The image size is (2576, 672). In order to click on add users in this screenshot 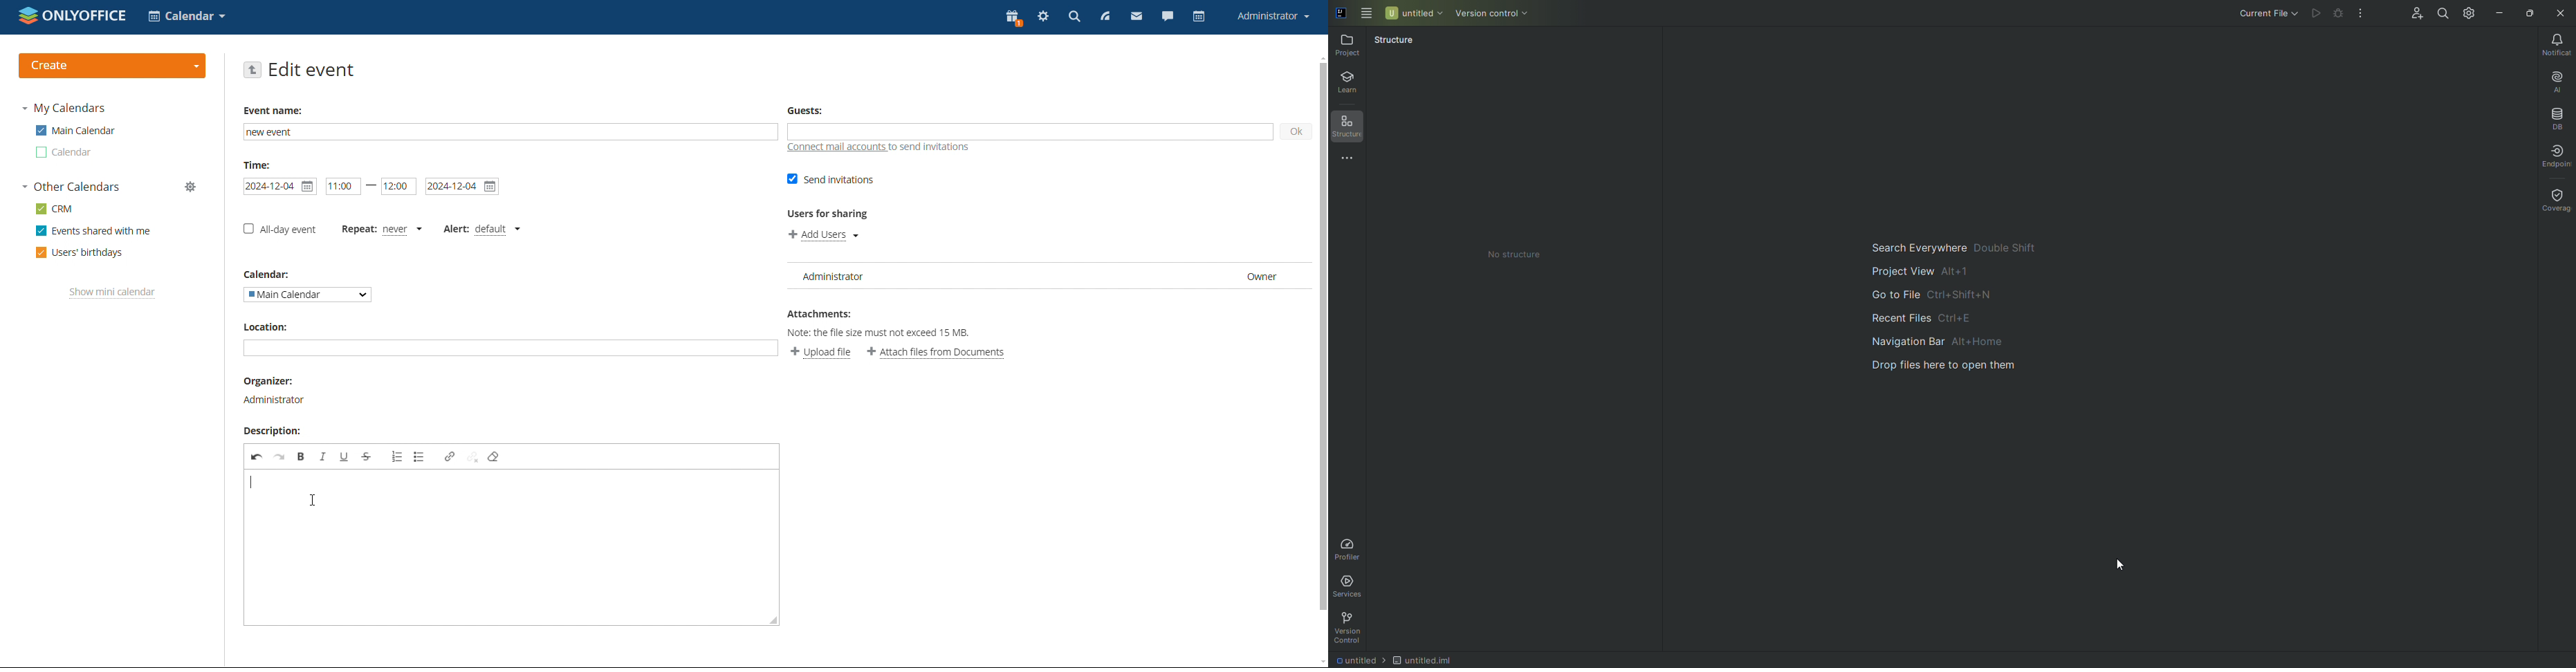, I will do `click(824, 234)`.